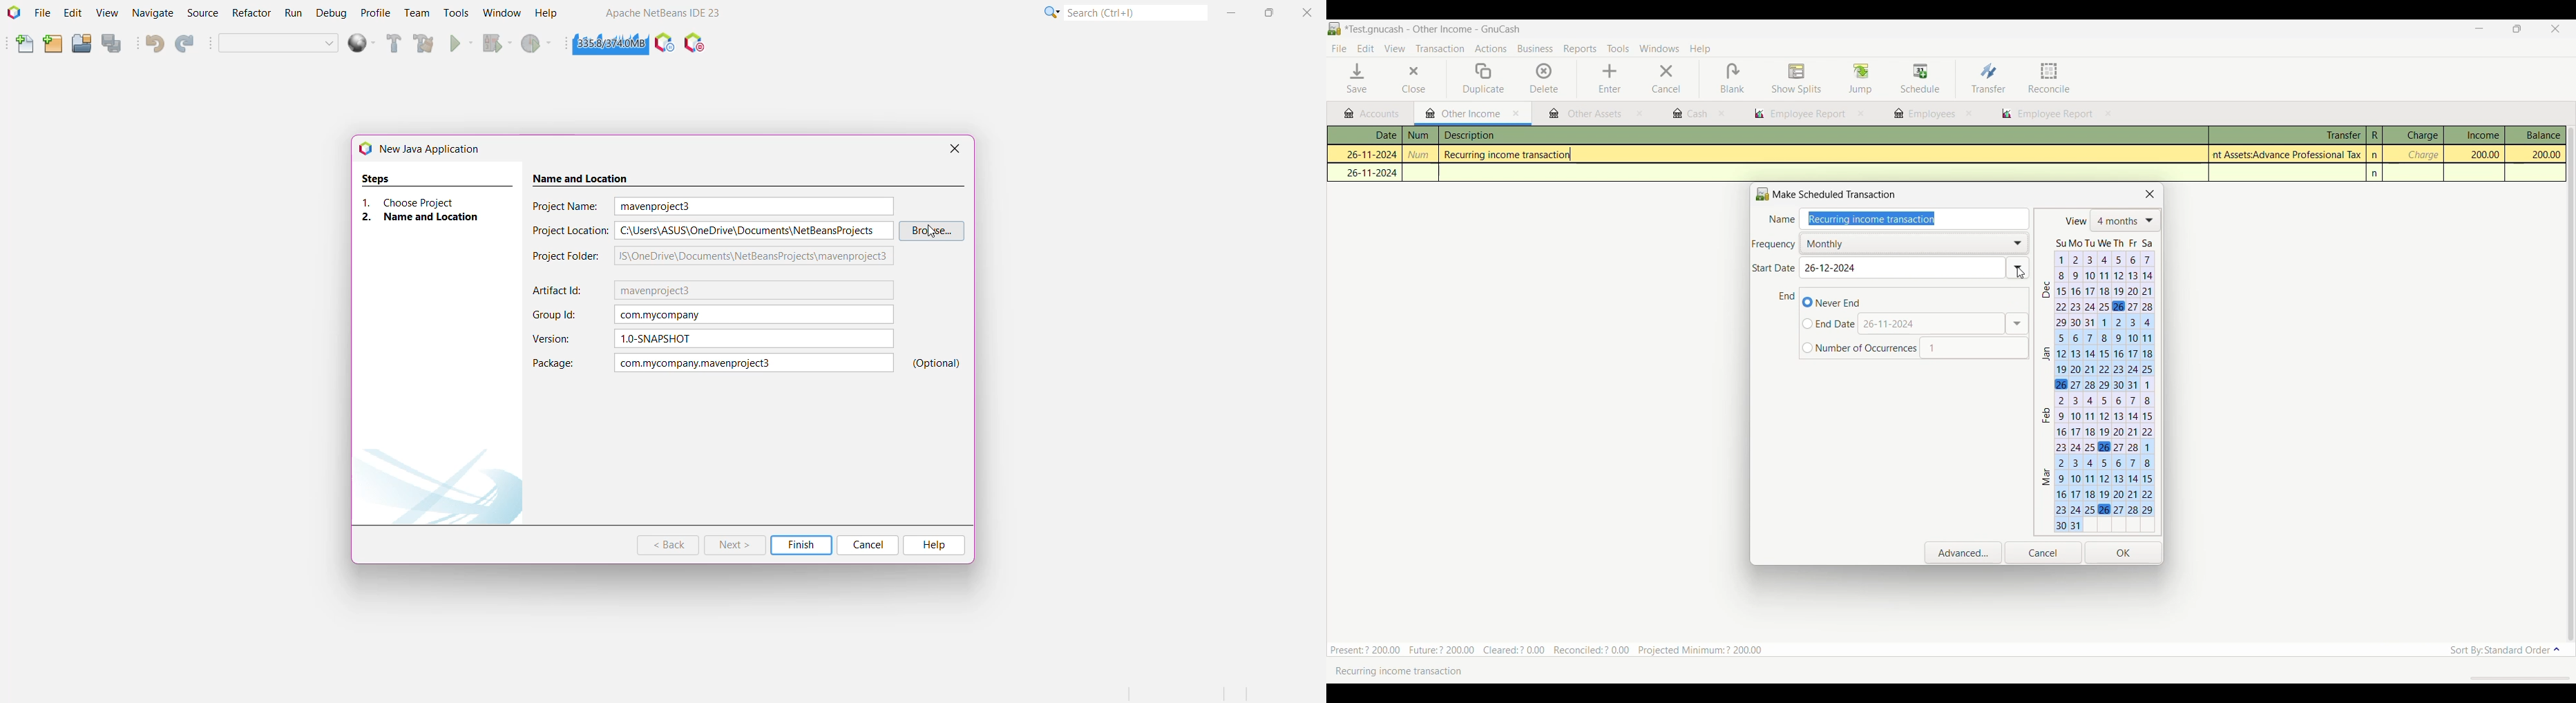  What do you see at coordinates (2050, 77) in the screenshot?
I see `Reconcile` at bounding box center [2050, 77].